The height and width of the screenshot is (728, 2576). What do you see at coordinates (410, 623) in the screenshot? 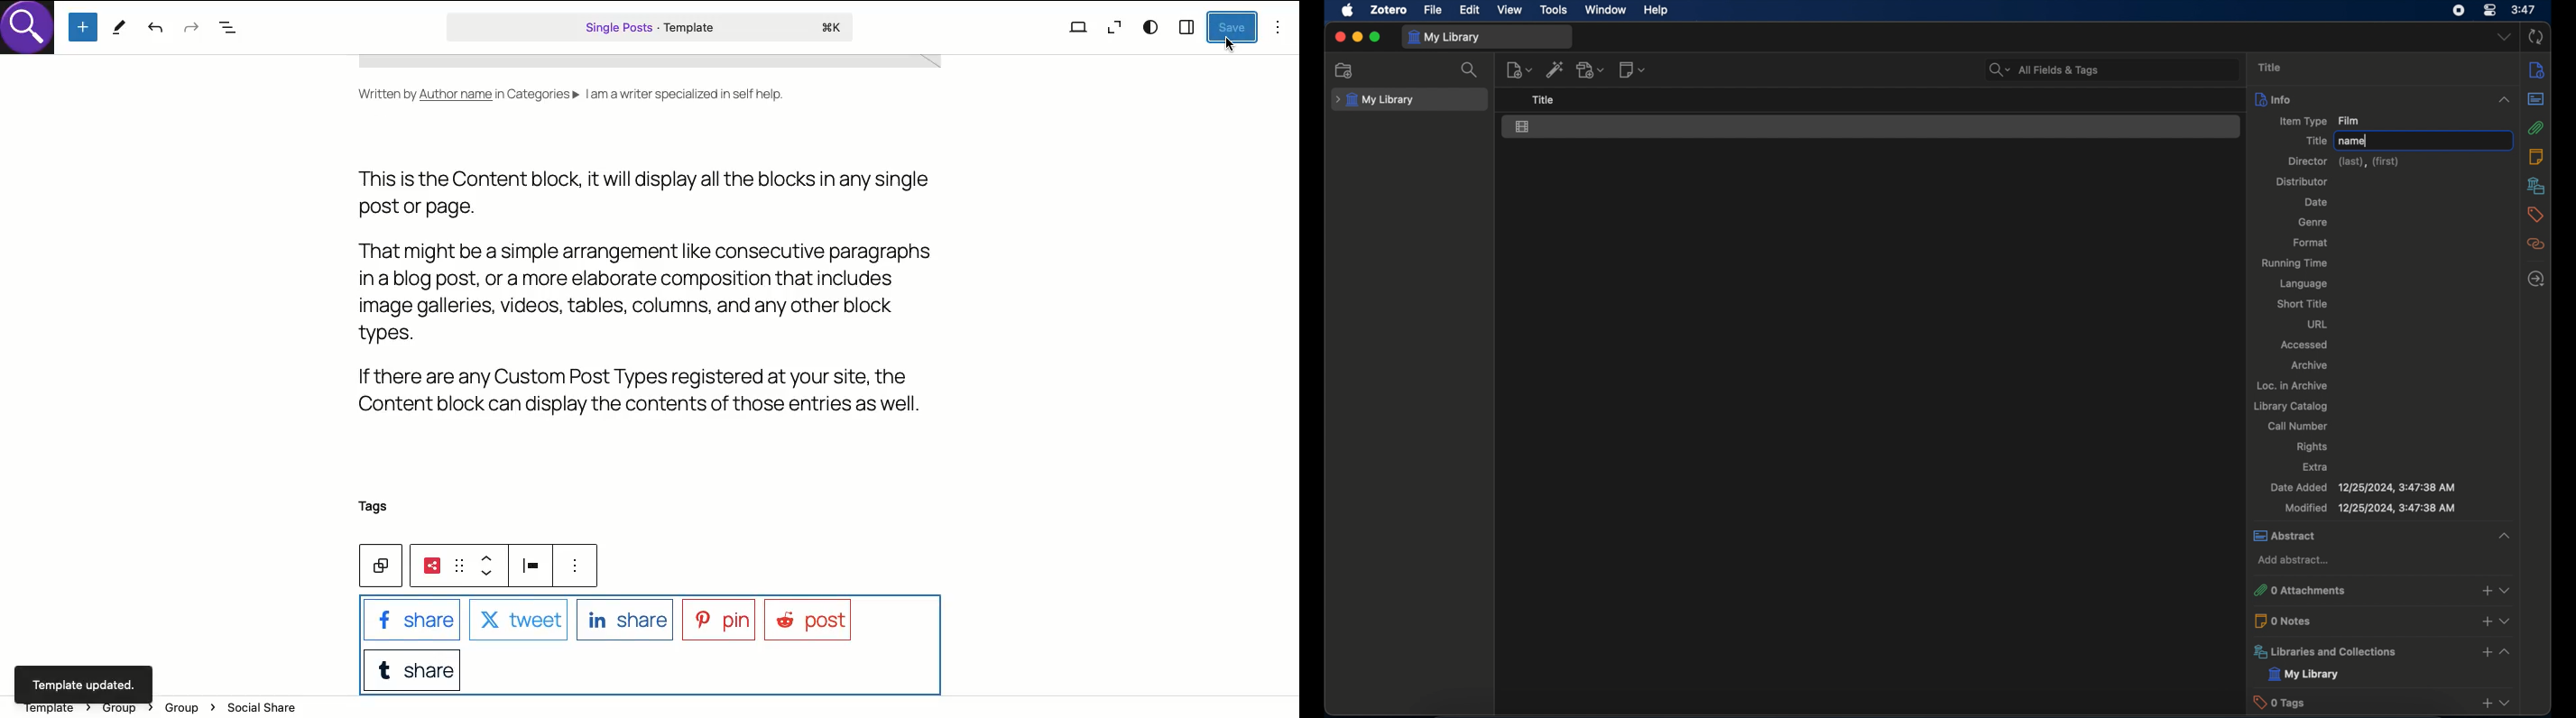
I see `Facebook` at bounding box center [410, 623].